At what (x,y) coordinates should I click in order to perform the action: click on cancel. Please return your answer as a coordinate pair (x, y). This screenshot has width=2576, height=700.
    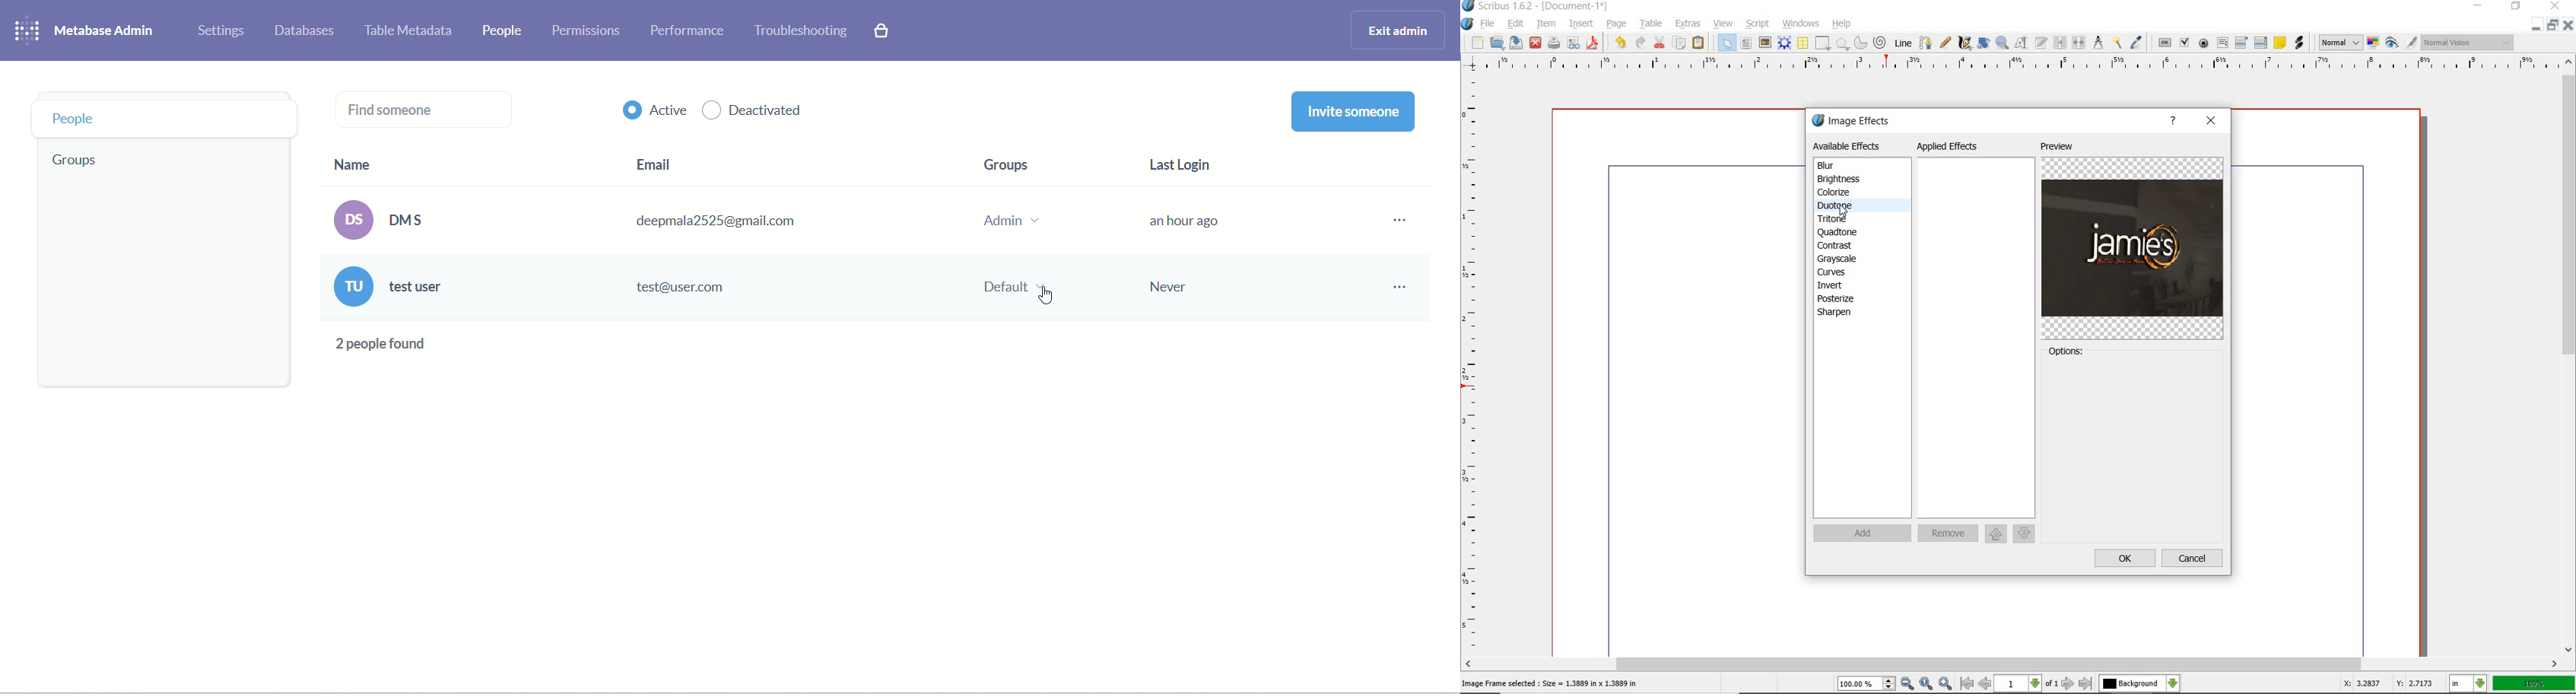
    Looking at the image, I should click on (2190, 557).